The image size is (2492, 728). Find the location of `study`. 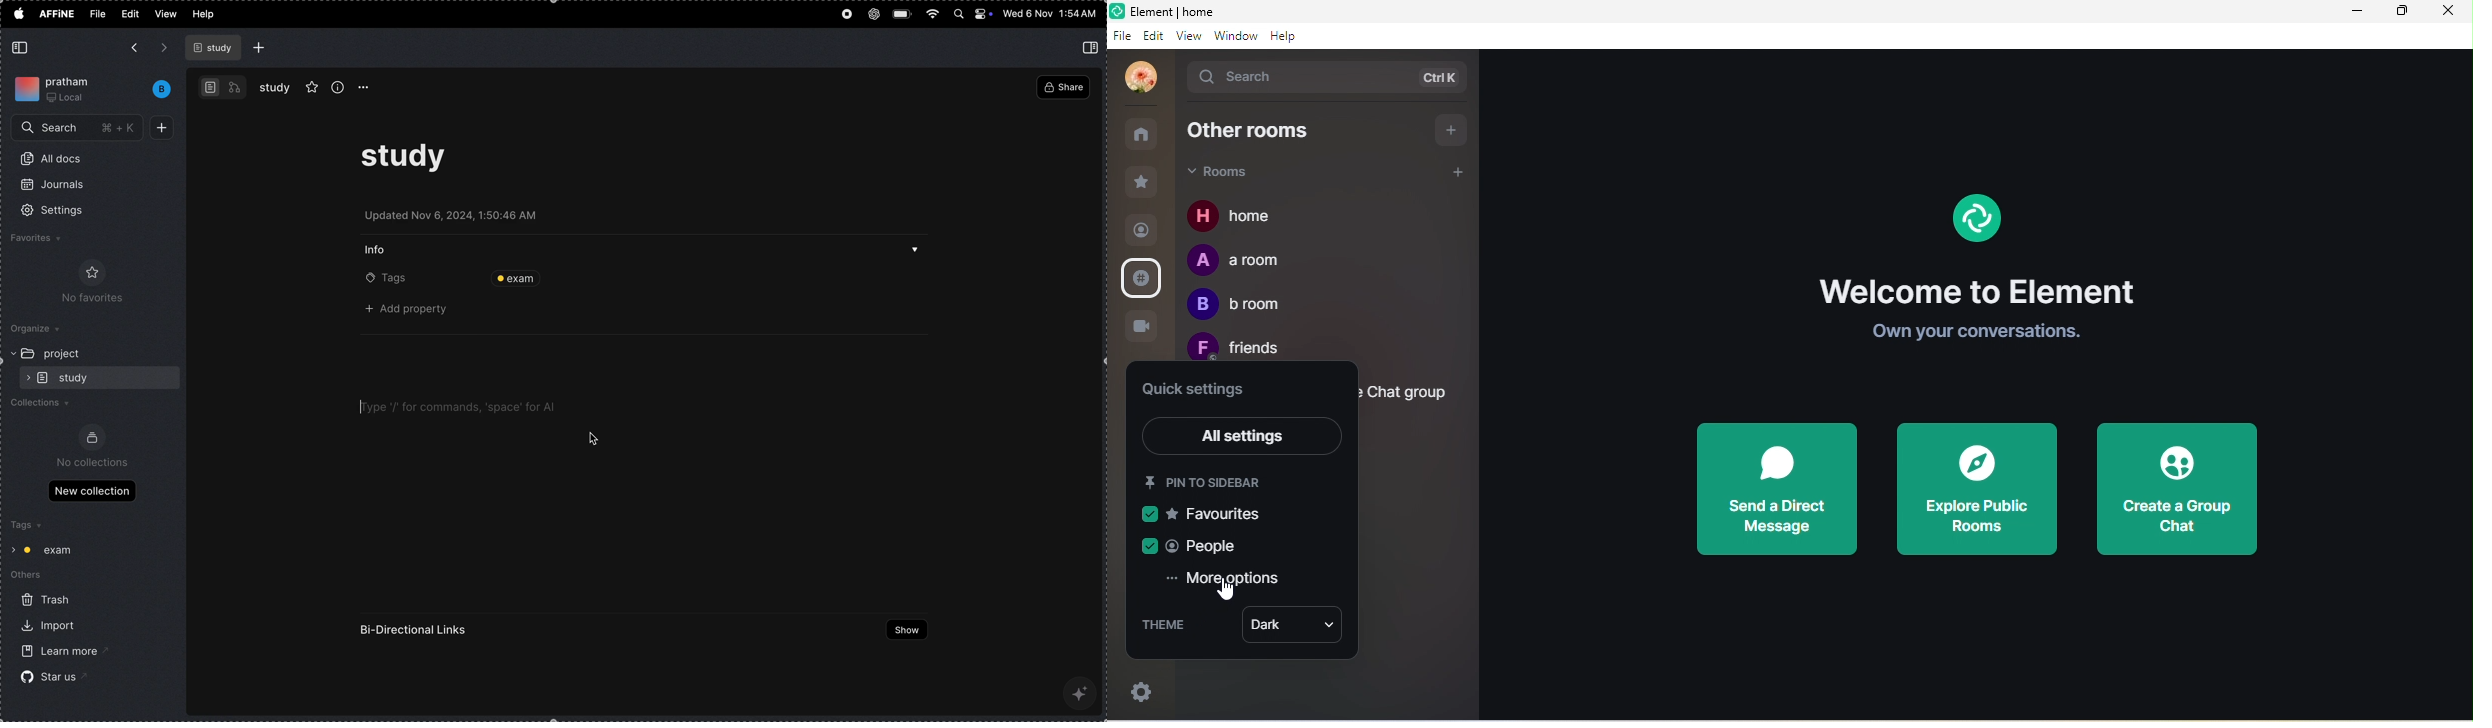

study is located at coordinates (275, 88).